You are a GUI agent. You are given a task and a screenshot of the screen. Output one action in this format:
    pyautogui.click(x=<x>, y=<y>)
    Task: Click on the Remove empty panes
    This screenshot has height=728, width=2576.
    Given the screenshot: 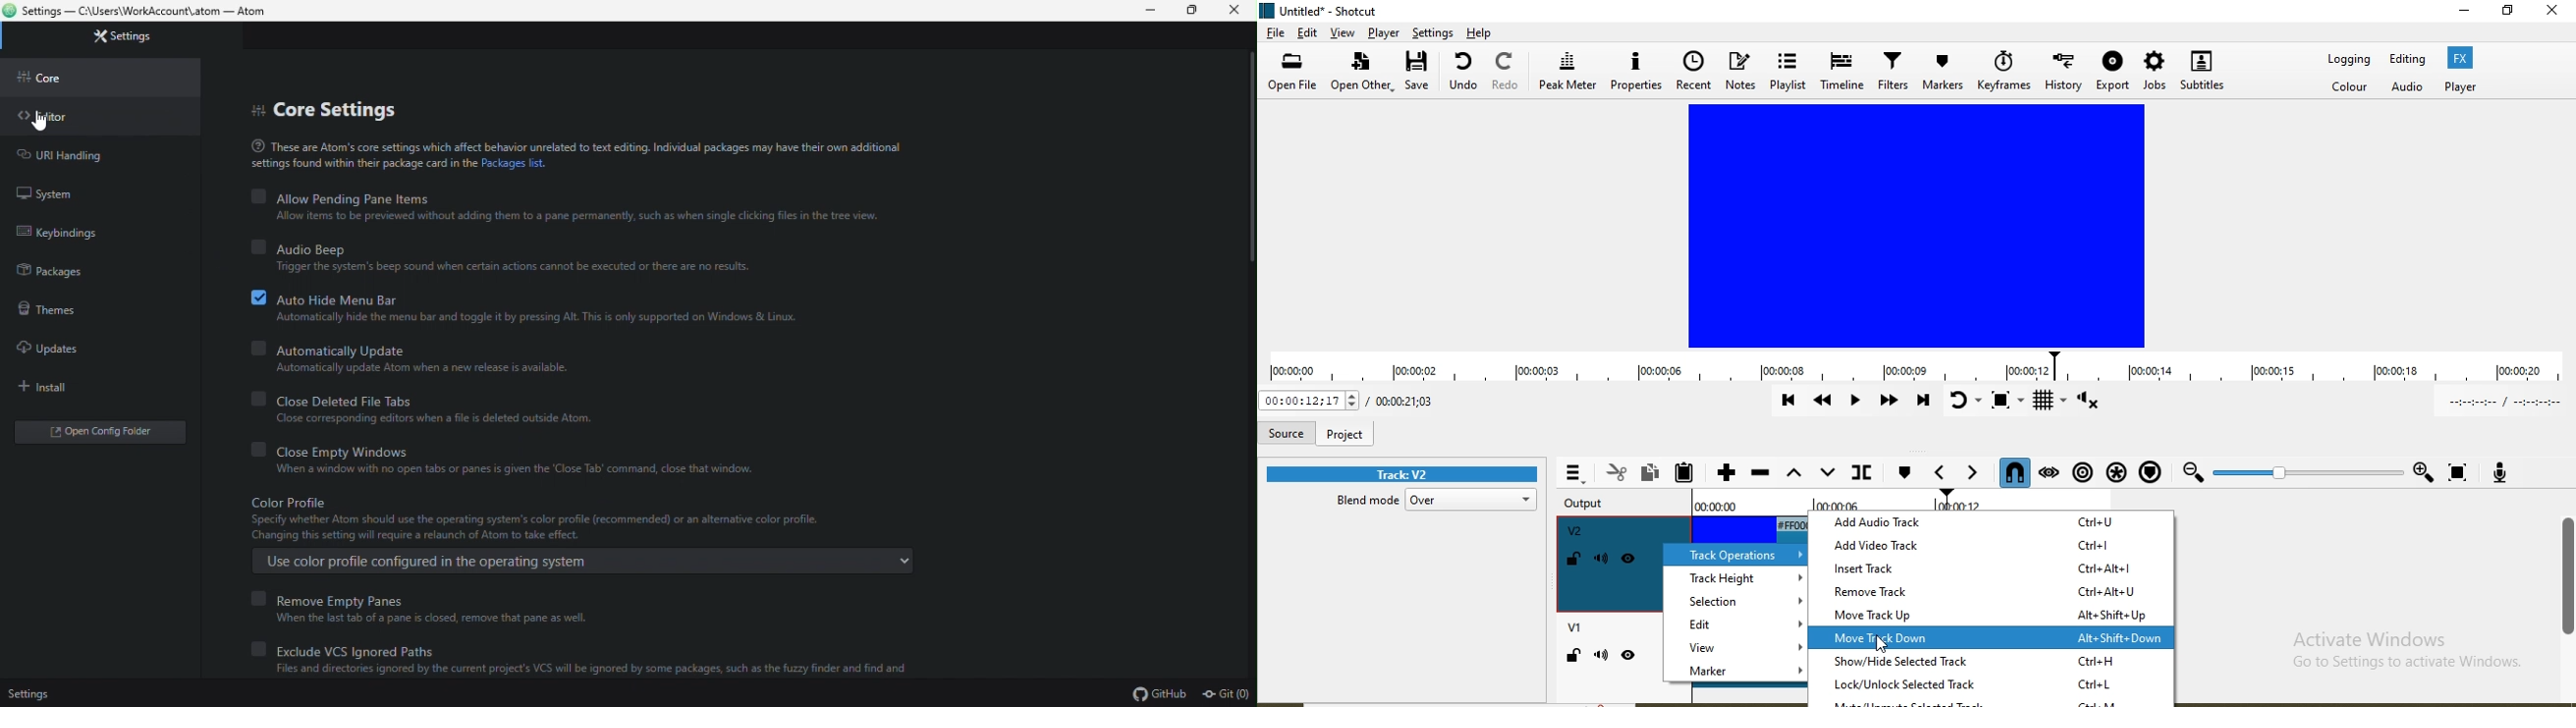 What is the action you would take?
    pyautogui.click(x=442, y=599)
    